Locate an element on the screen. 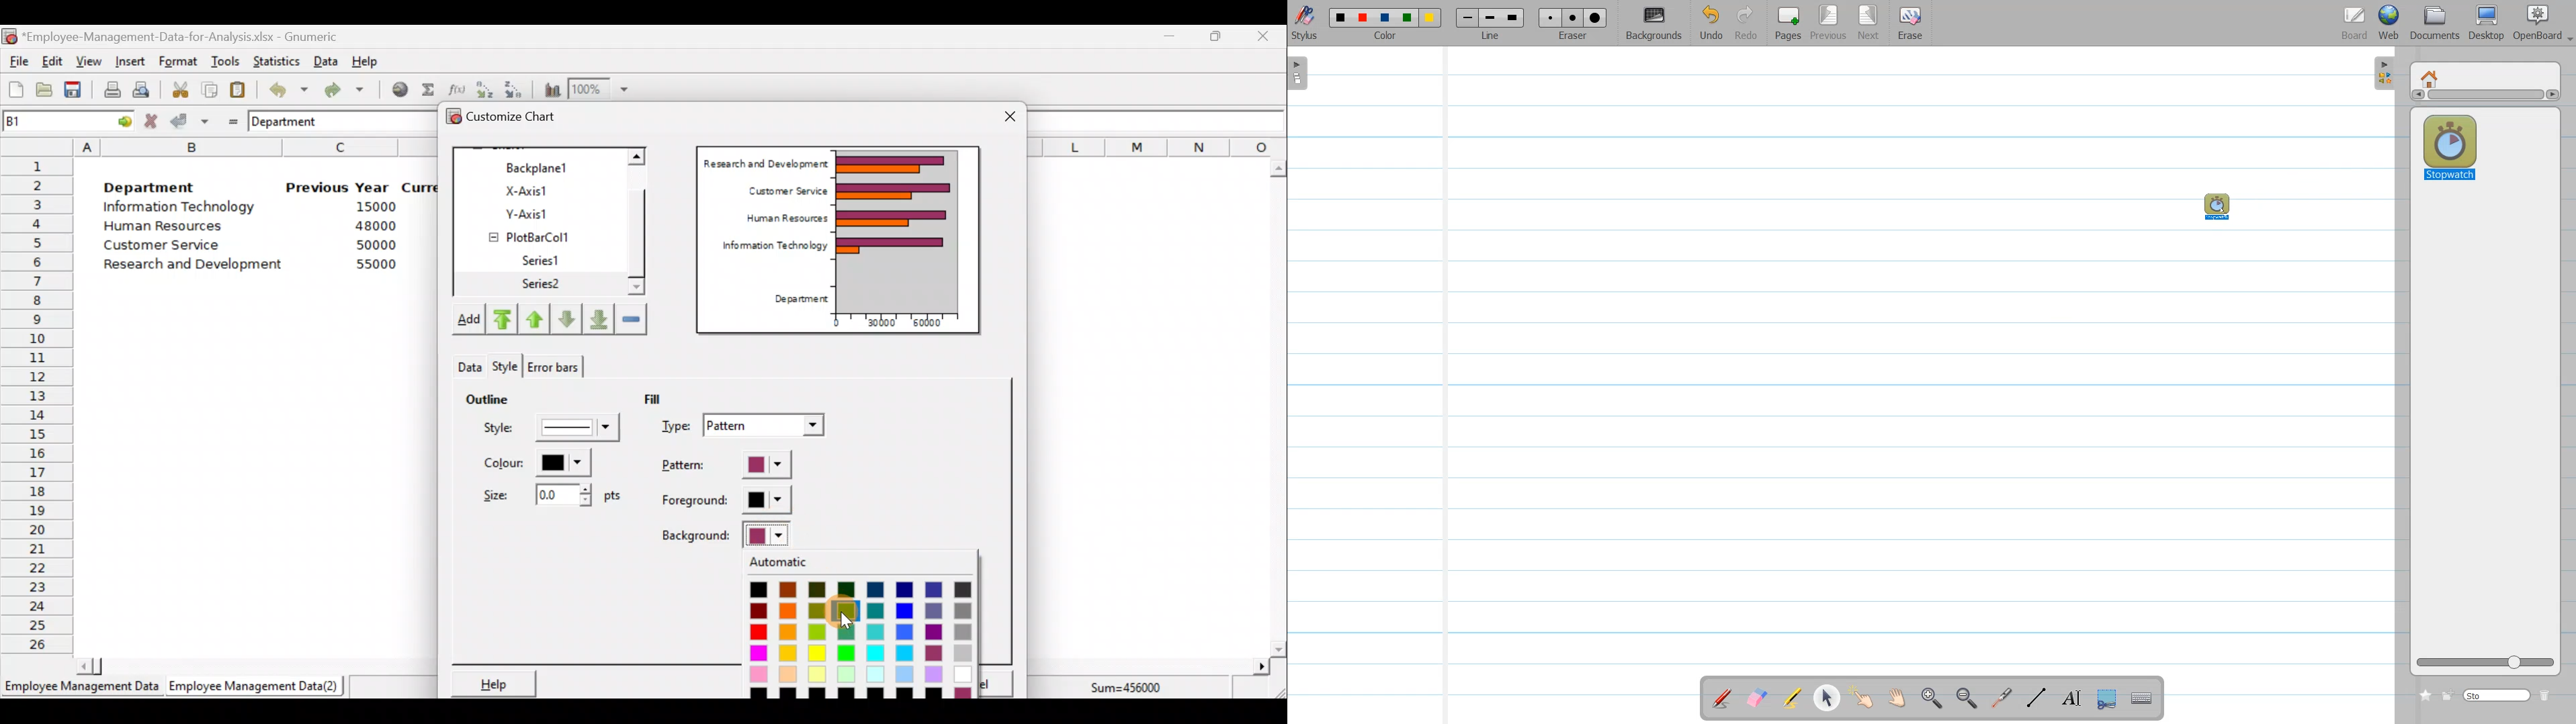 The width and height of the screenshot is (2576, 728). Series1 is located at coordinates (549, 261).